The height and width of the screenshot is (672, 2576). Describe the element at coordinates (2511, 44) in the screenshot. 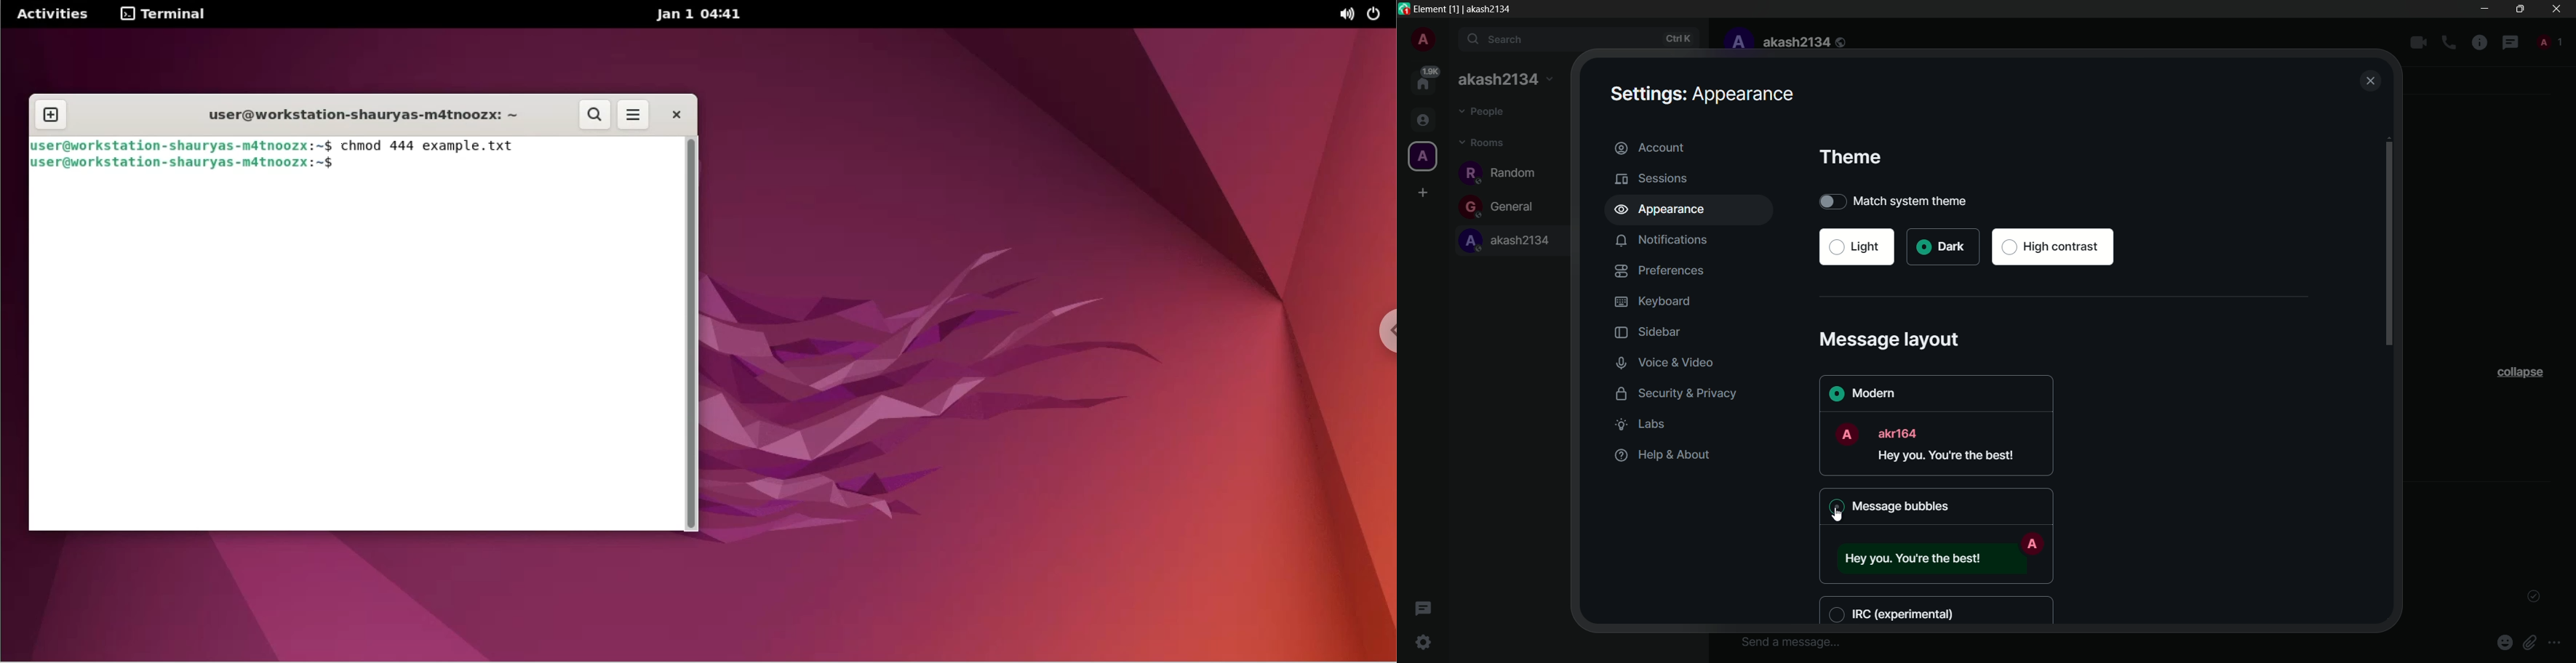

I see `threads` at that location.